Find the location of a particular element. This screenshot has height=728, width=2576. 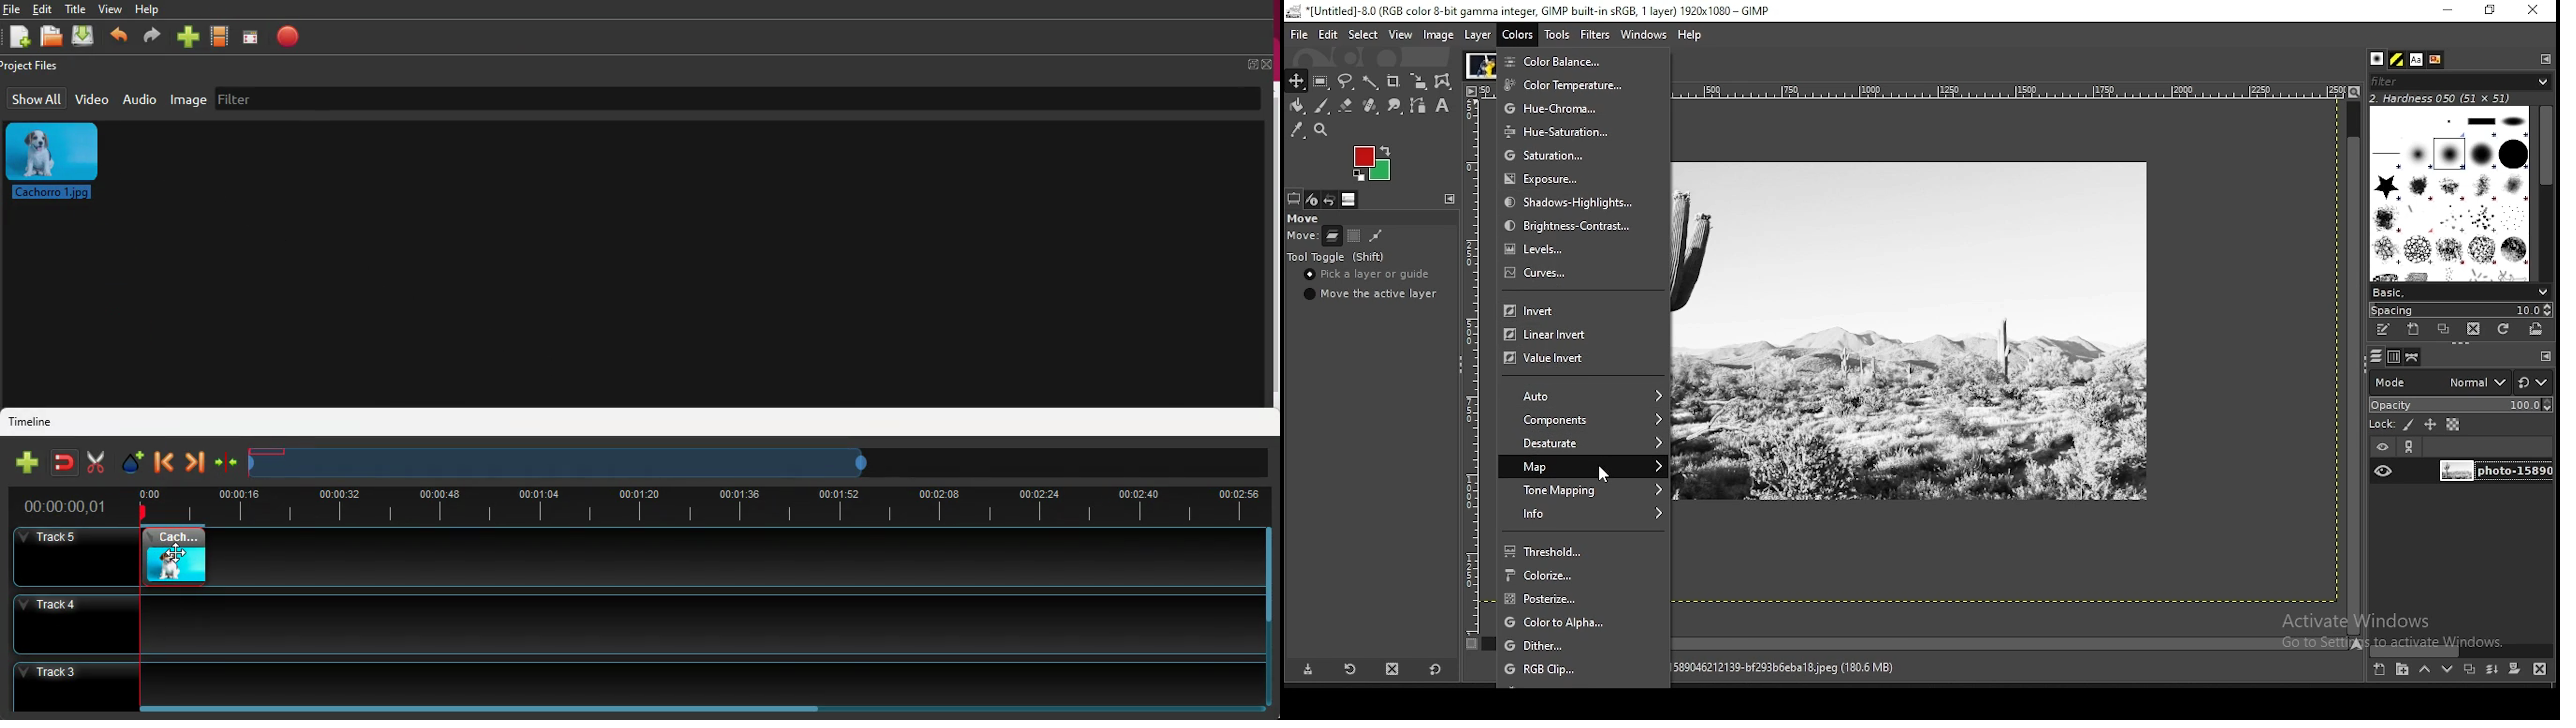

 is located at coordinates (1803, 667).